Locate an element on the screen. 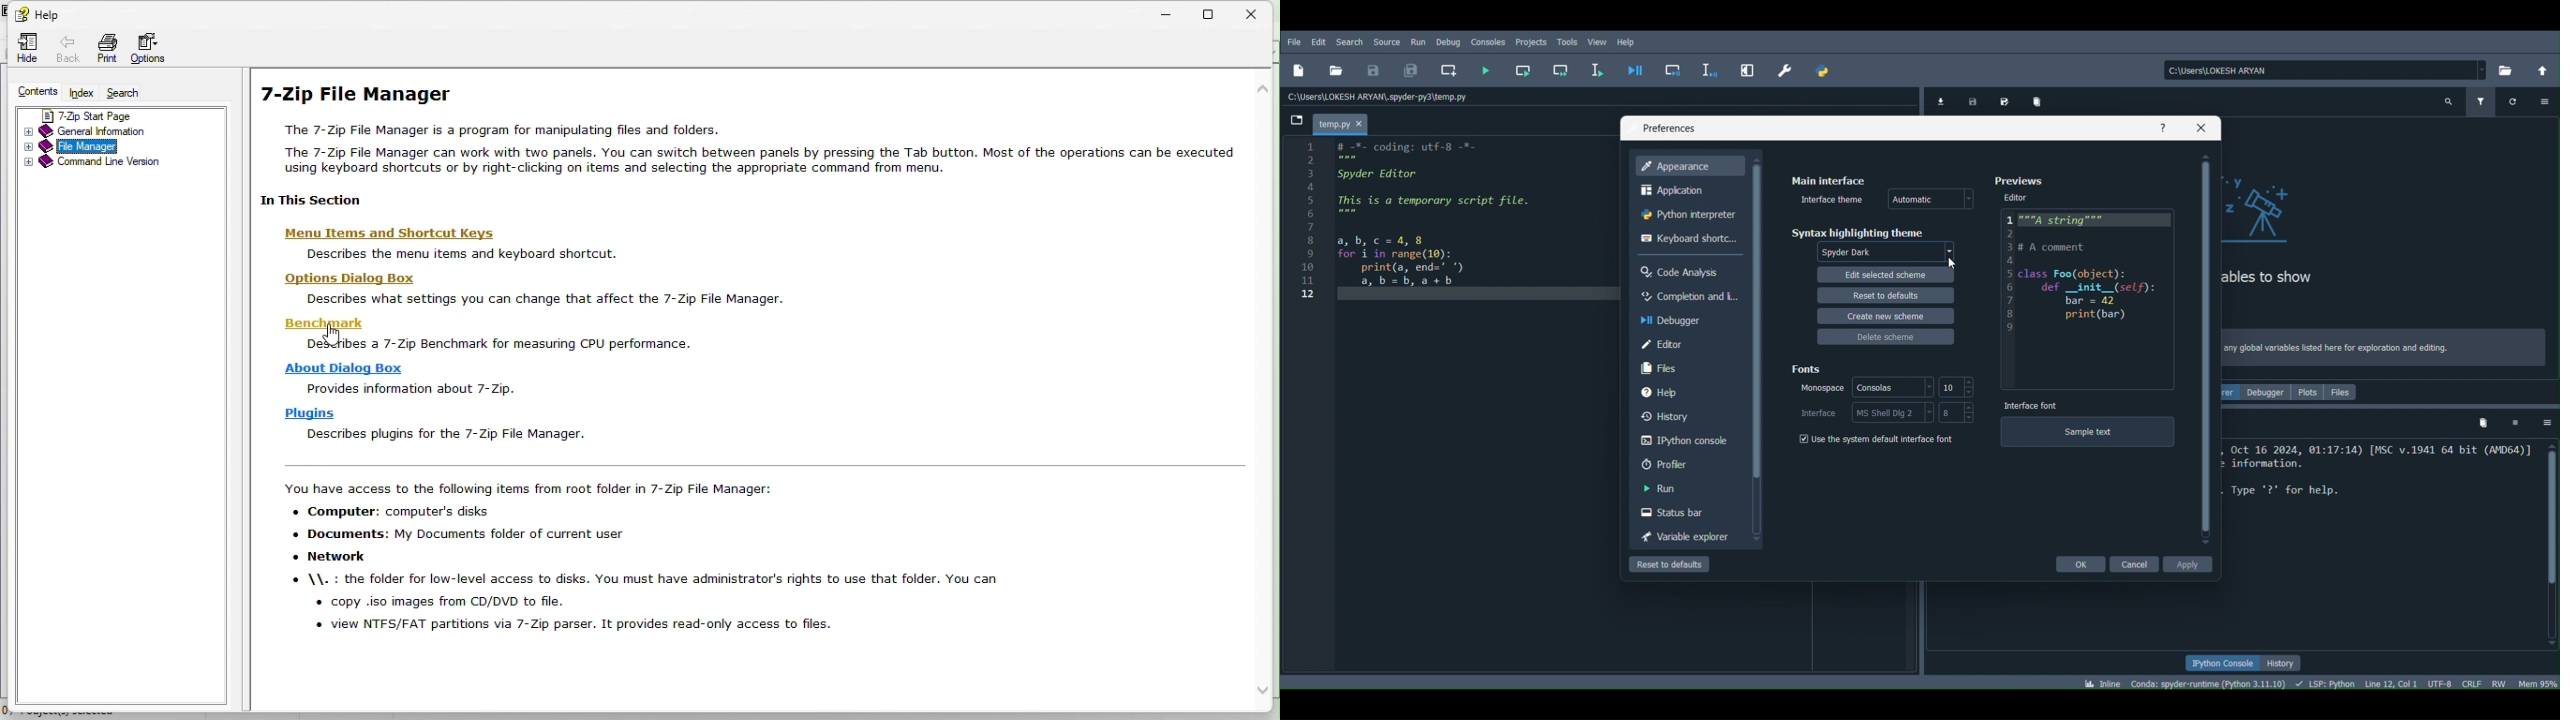  Save all files (Ctrl + Alt + S) is located at coordinates (1411, 68).